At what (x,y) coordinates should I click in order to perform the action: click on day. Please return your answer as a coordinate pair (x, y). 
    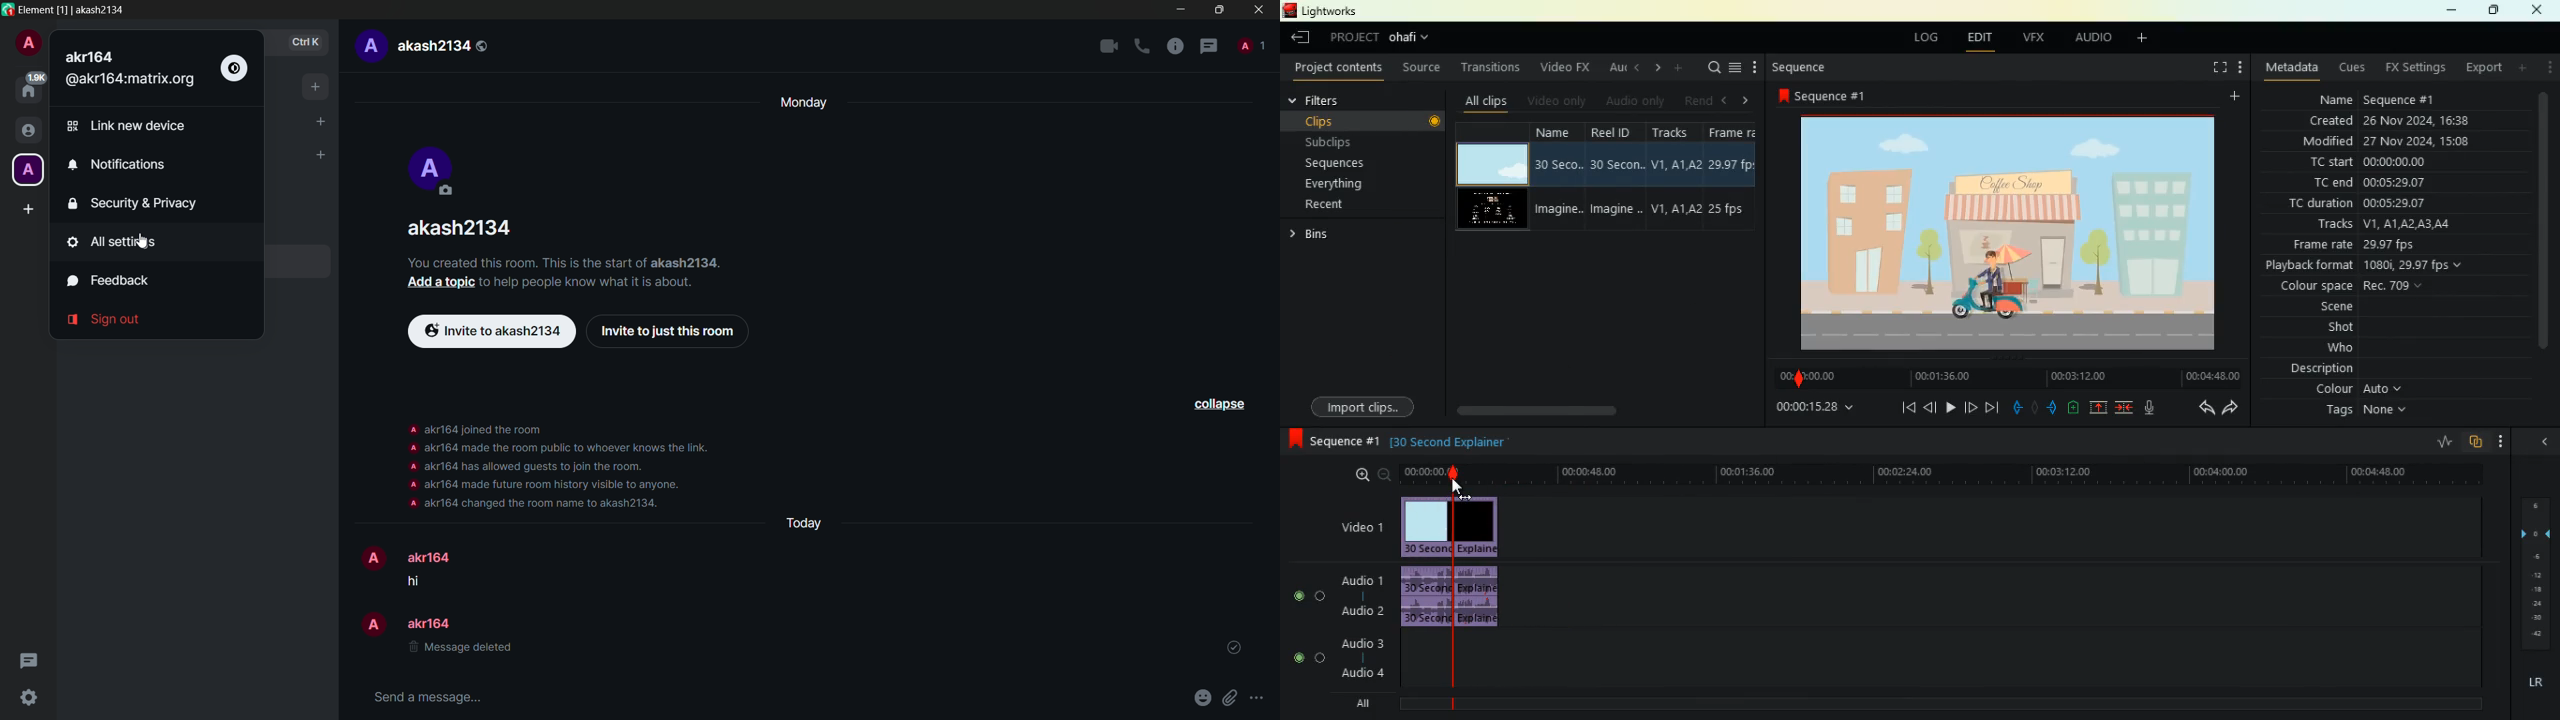
    Looking at the image, I should click on (801, 103).